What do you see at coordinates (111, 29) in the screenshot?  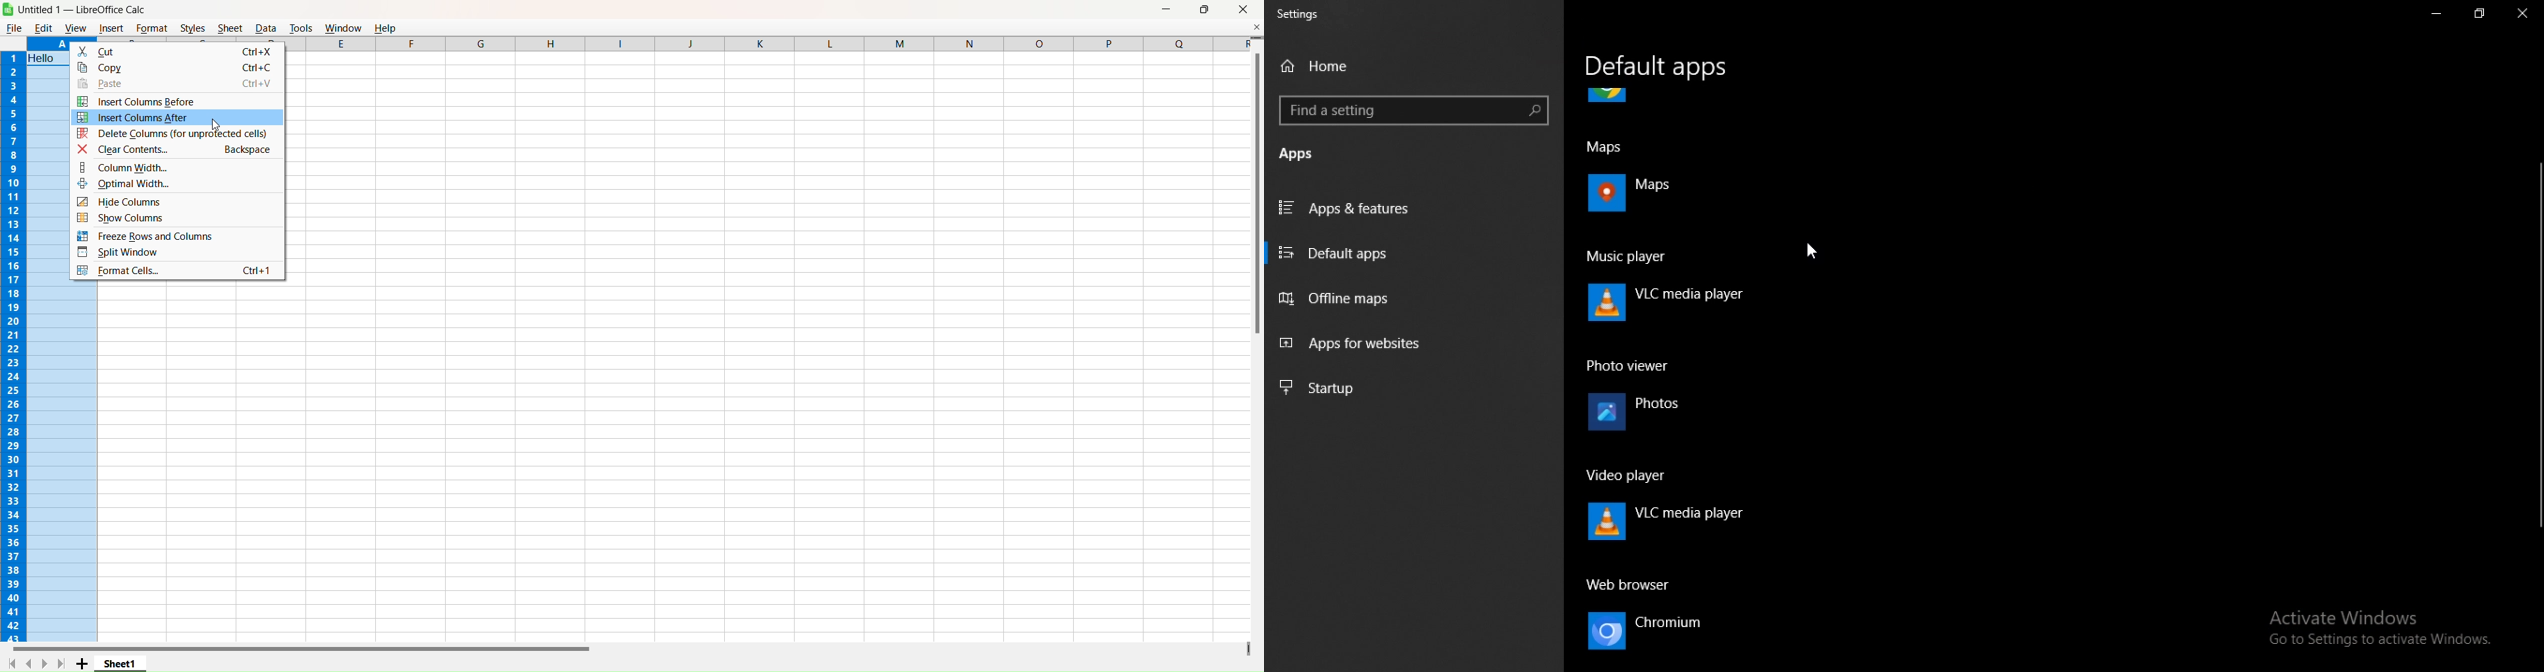 I see `Insert` at bounding box center [111, 29].